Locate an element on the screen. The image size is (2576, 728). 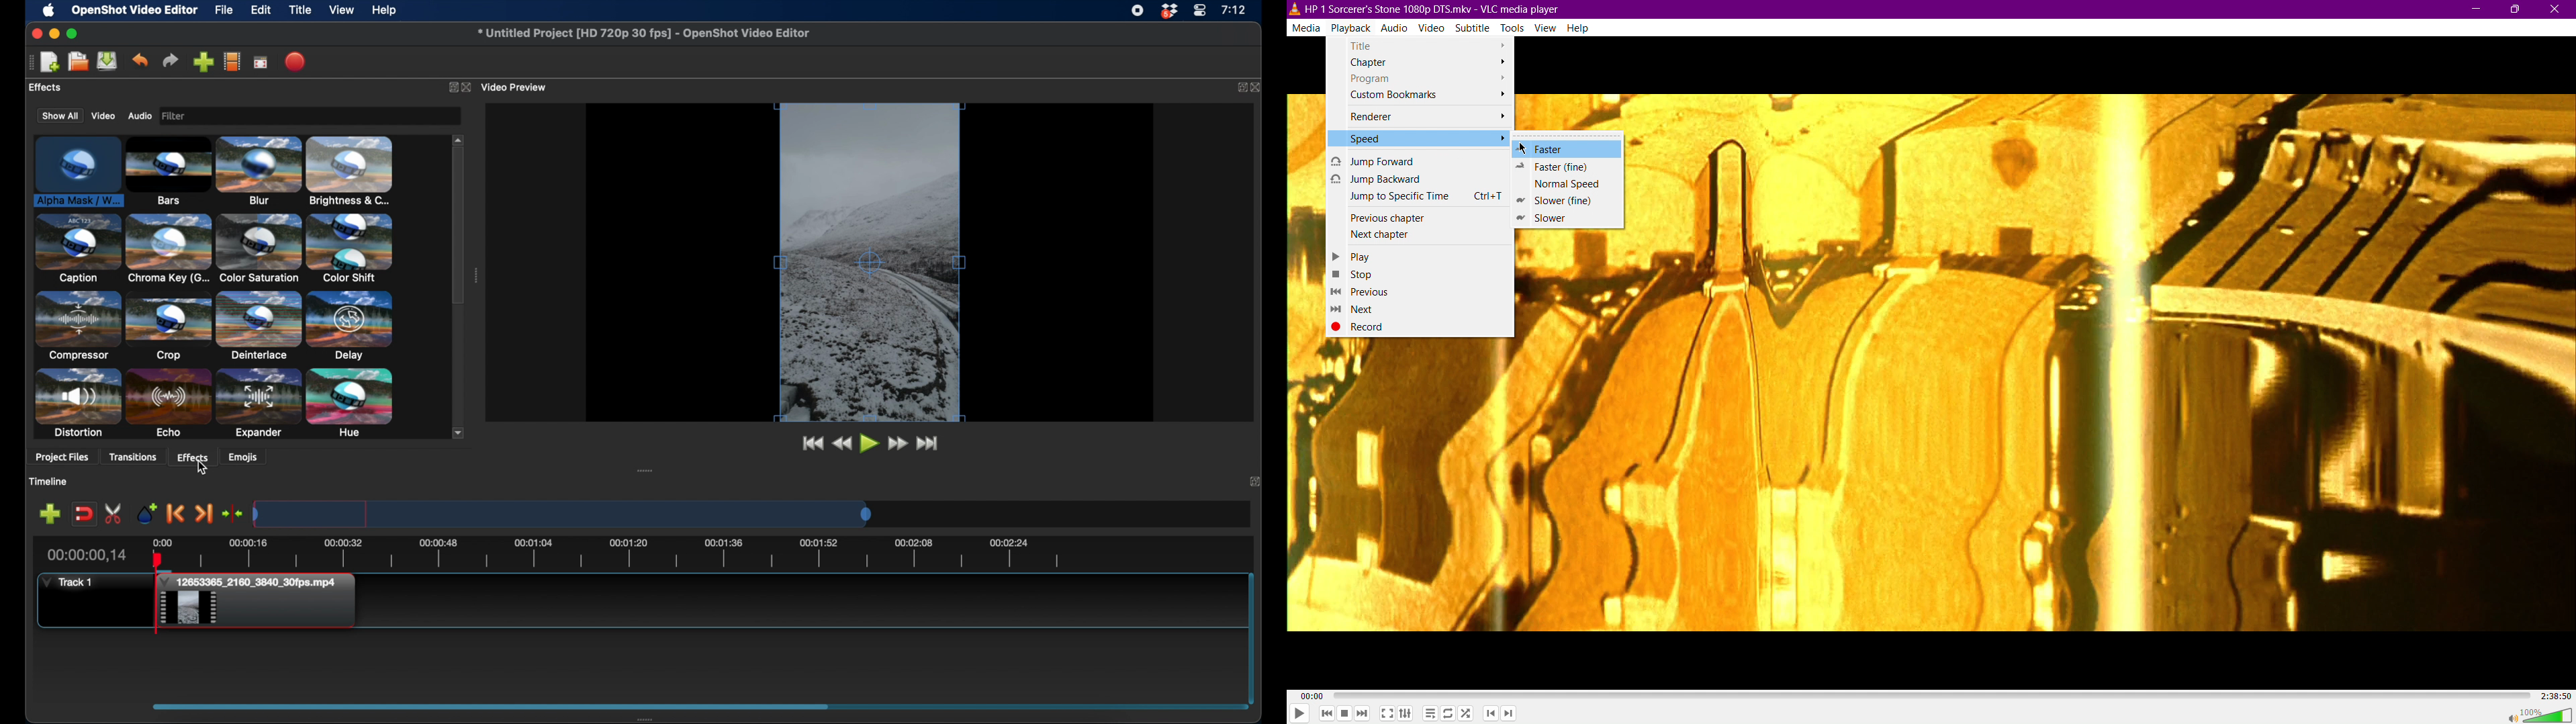
deinterlace is located at coordinates (259, 325).